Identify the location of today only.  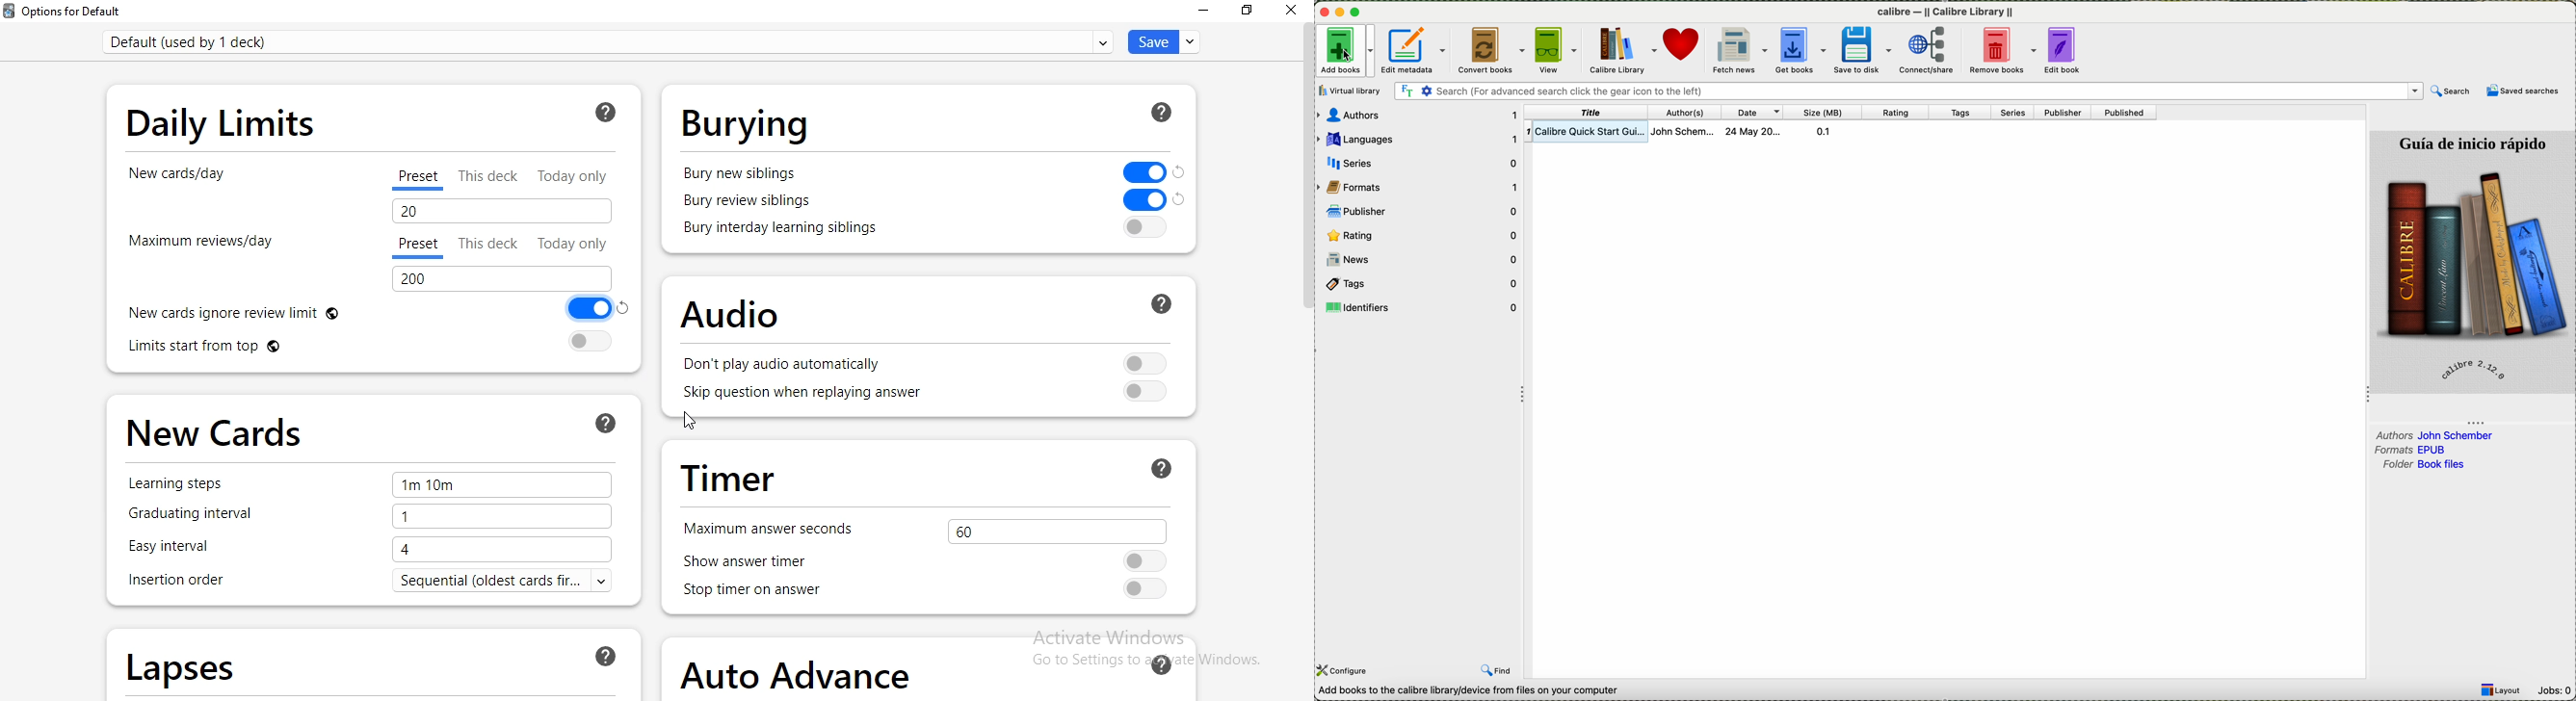
(571, 244).